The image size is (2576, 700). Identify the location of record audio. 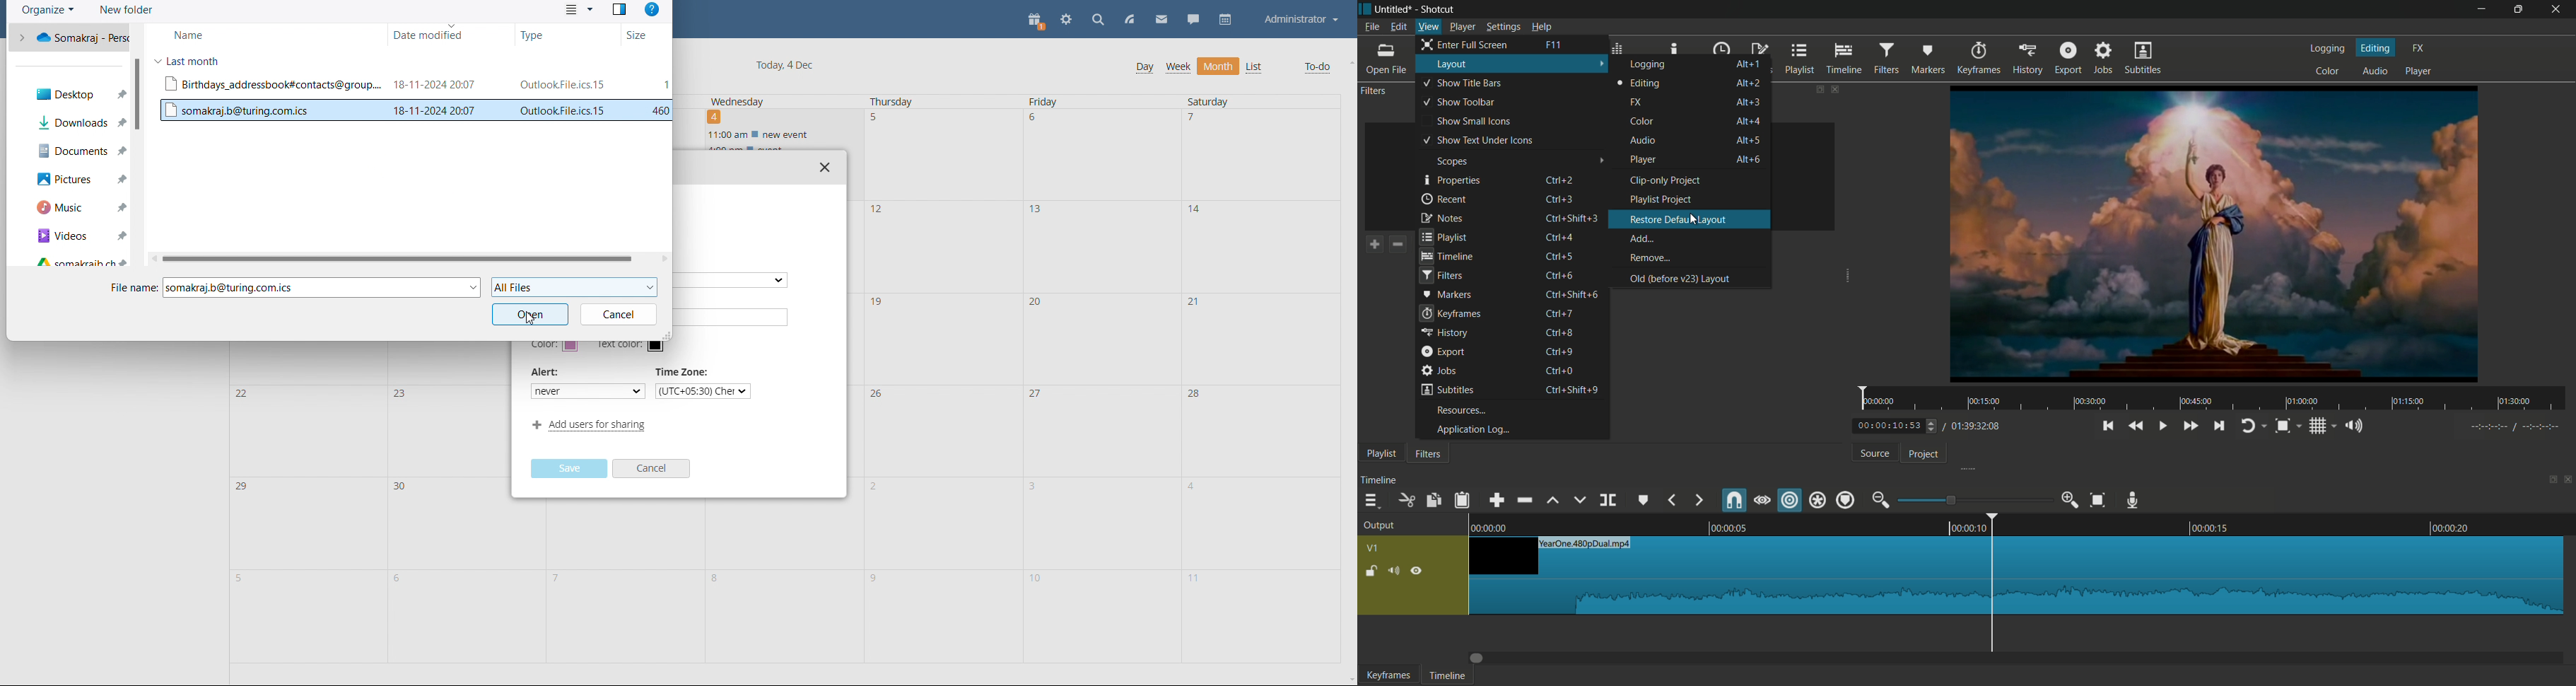
(2135, 501).